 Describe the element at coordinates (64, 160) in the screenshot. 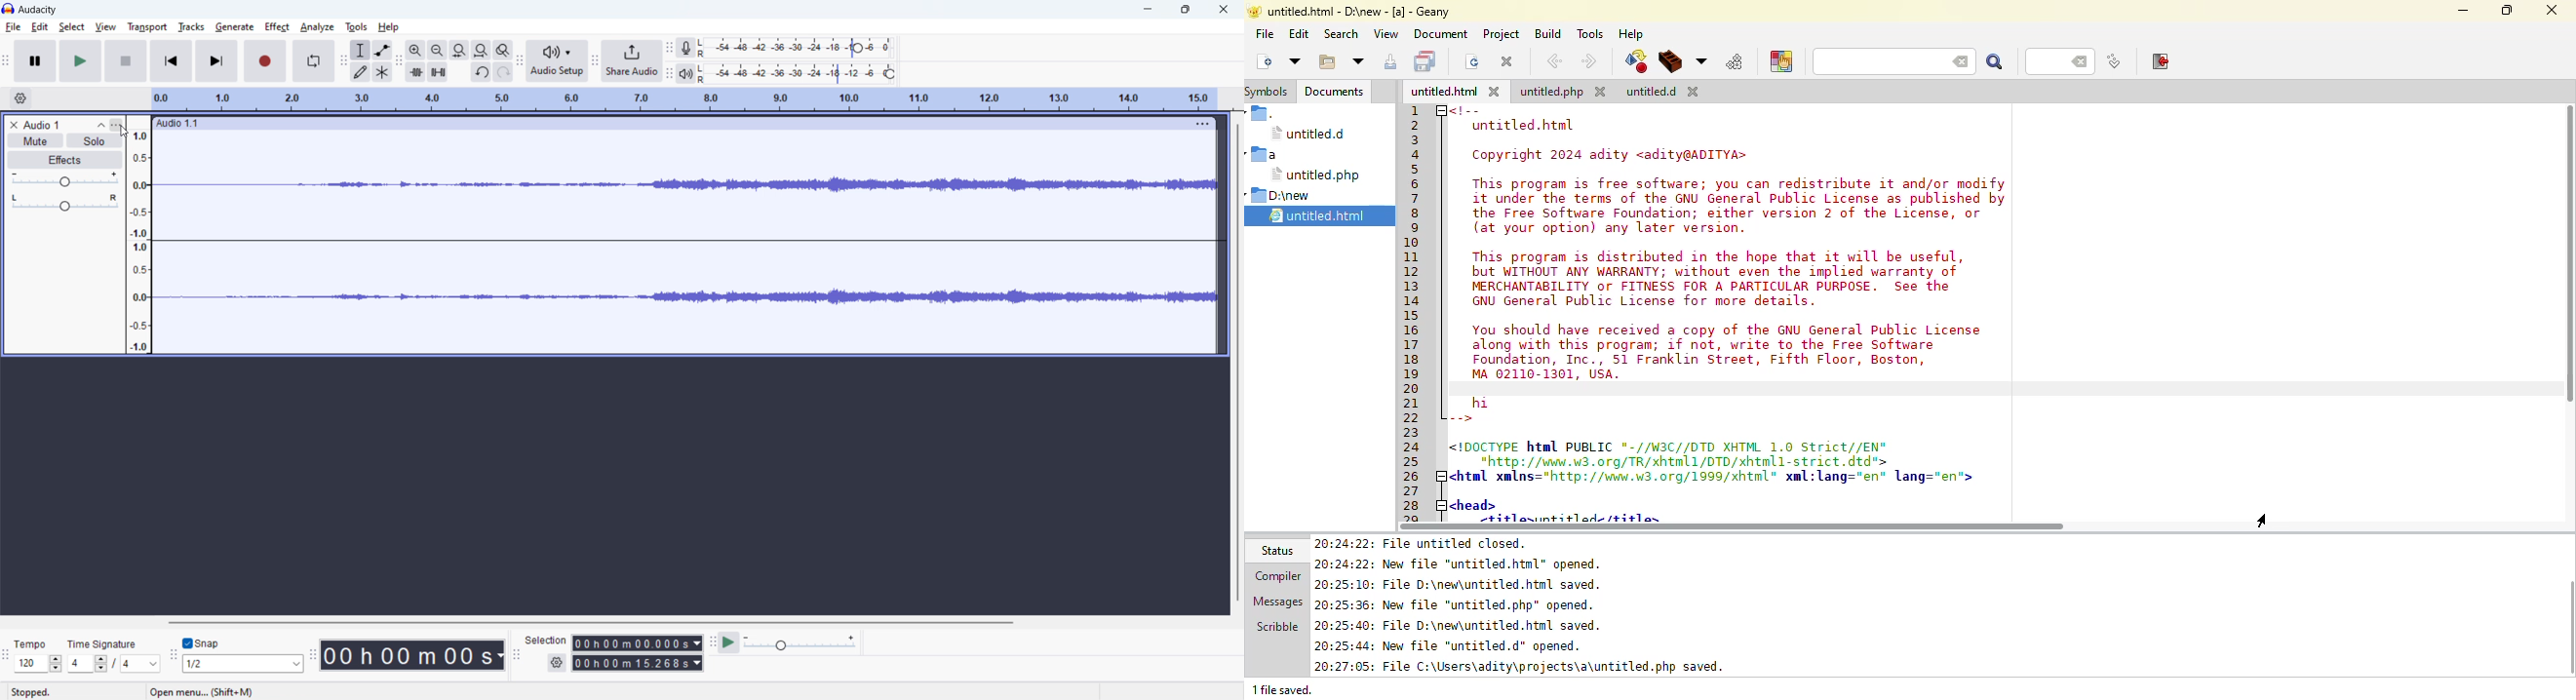

I see `effects` at that location.